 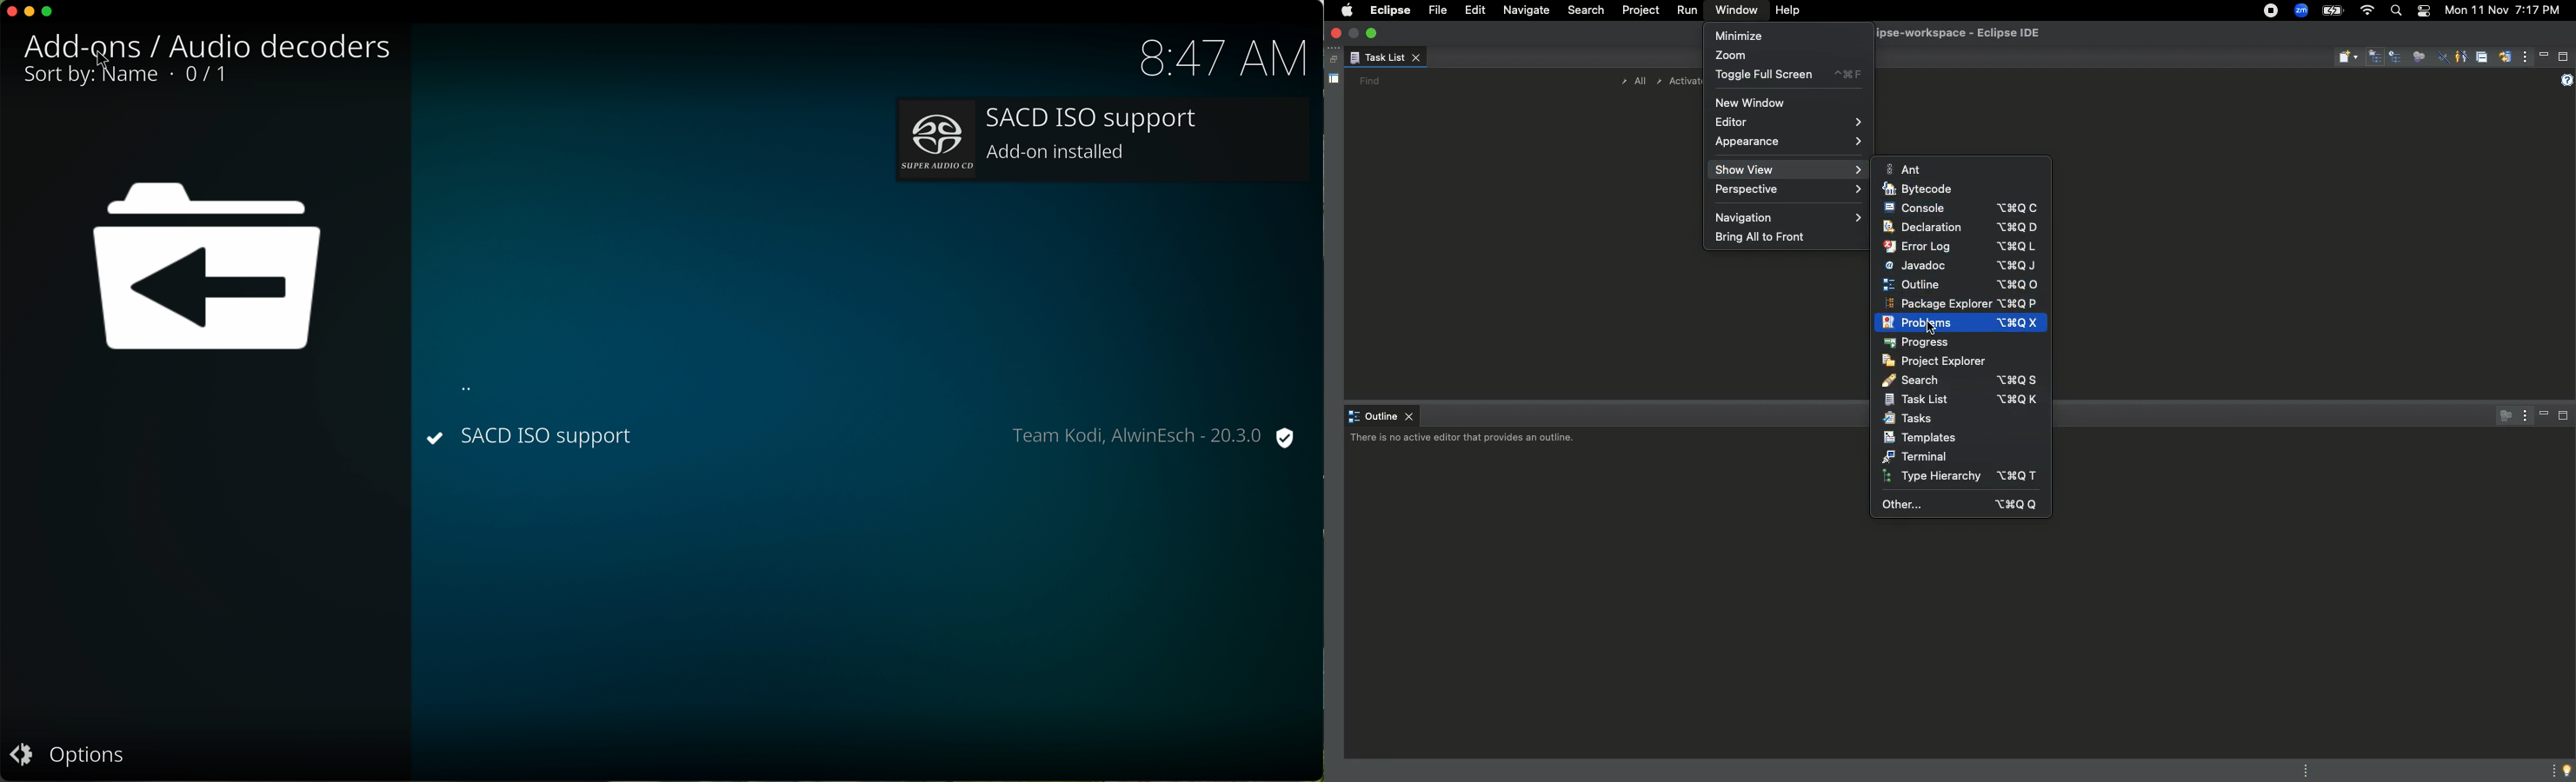 I want to click on maximize, so click(x=51, y=14).